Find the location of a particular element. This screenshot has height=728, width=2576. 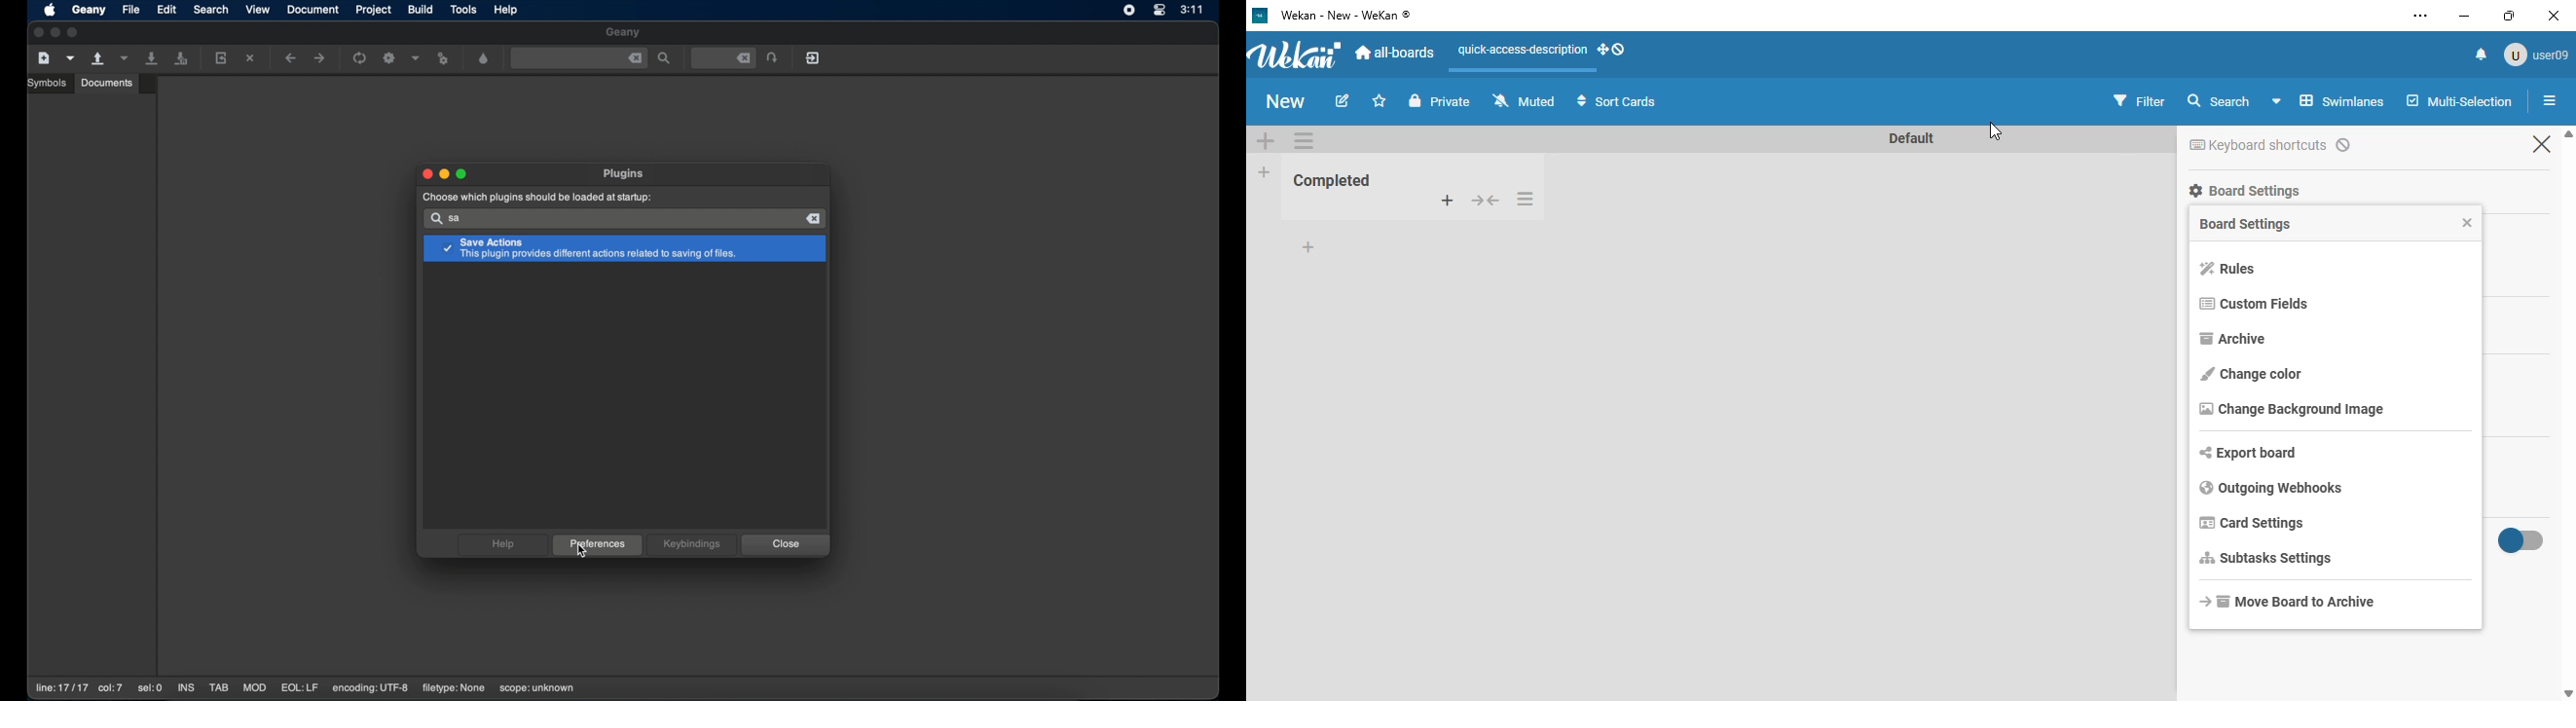

add swimlane is located at coordinates (1266, 139).